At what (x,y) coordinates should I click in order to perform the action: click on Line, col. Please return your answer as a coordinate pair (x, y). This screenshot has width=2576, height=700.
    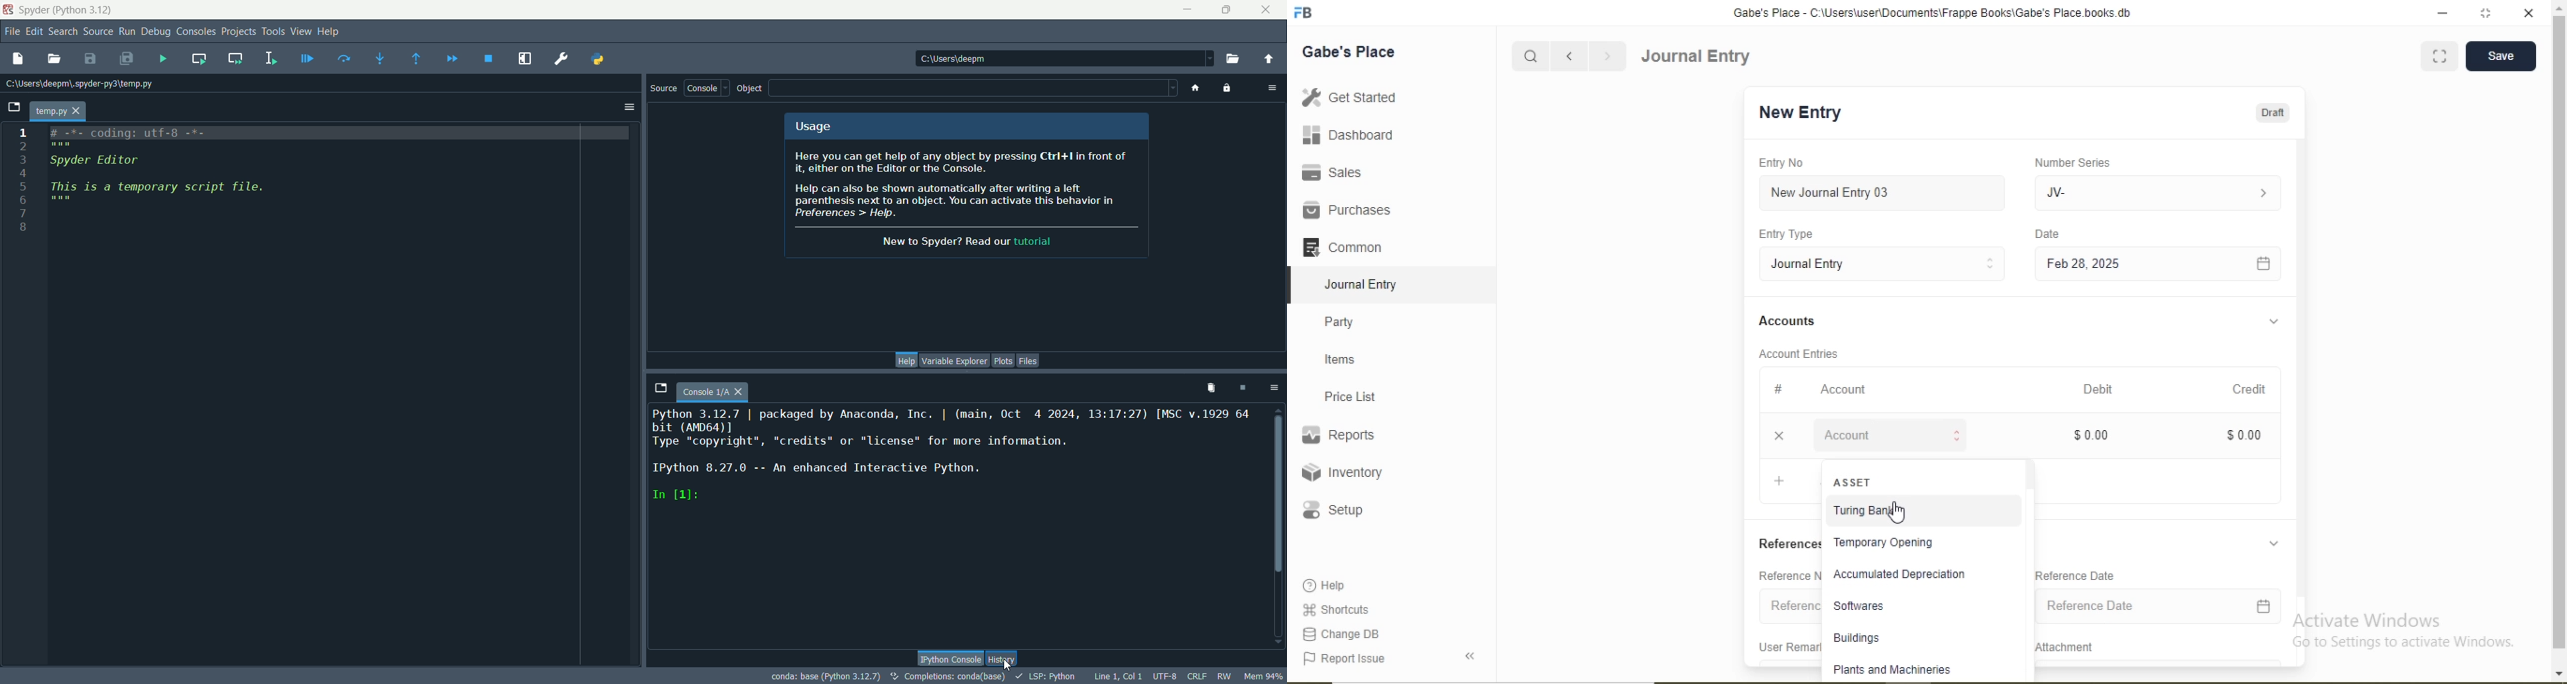
    Looking at the image, I should click on (1118, 675).